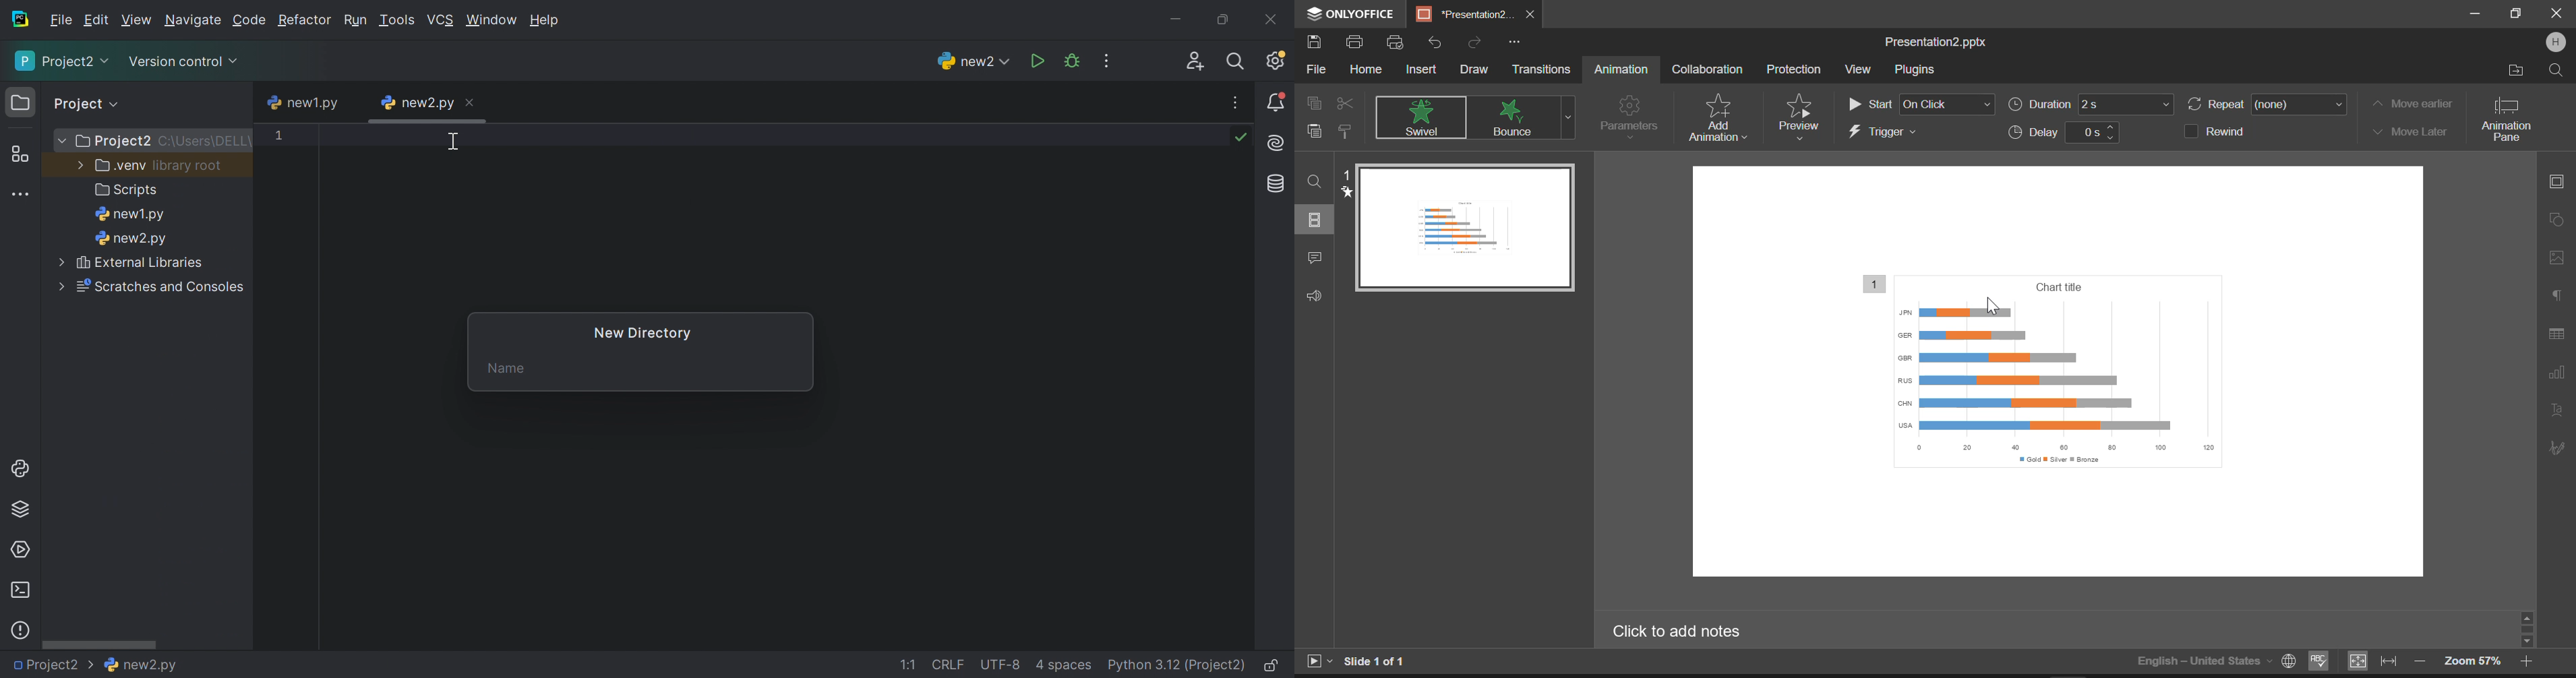 This screenshot has width=2576, height=700. I want to click on Slides, so click(1316, 220).